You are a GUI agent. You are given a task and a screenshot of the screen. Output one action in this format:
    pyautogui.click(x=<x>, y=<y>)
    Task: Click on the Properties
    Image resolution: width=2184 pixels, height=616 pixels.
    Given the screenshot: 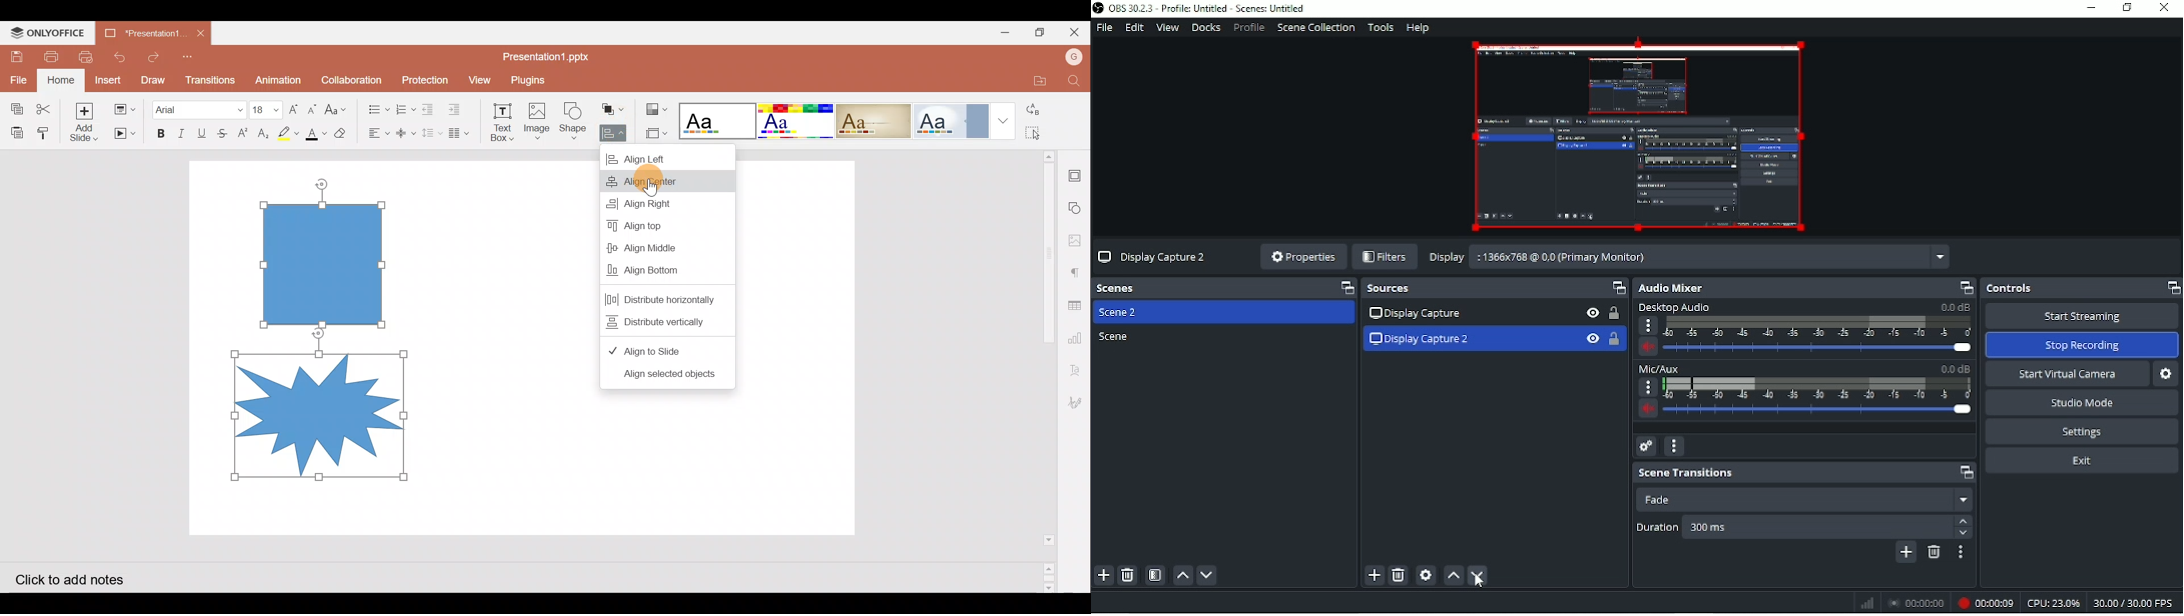 What is the action you would take?
    pyautogui.click(x=1301, y=257)
    